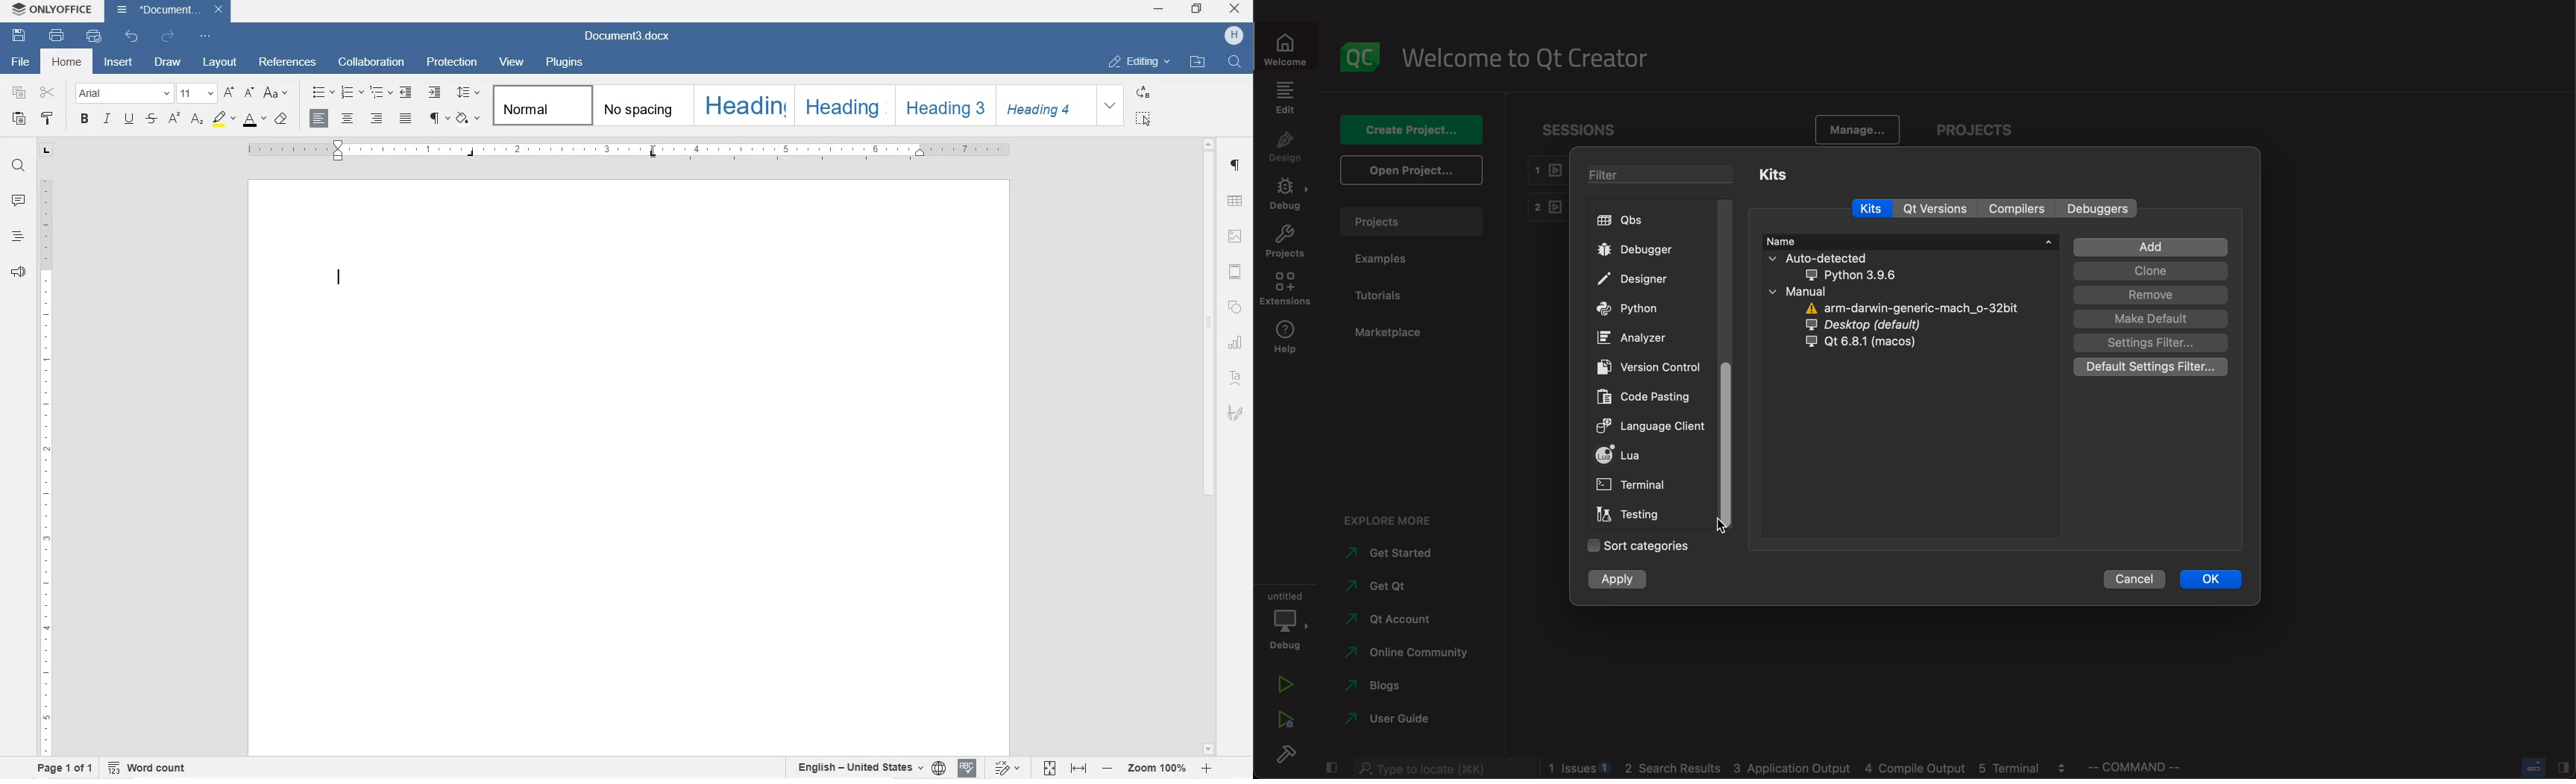  I want to click on close slide bar, so click(1330, 768).